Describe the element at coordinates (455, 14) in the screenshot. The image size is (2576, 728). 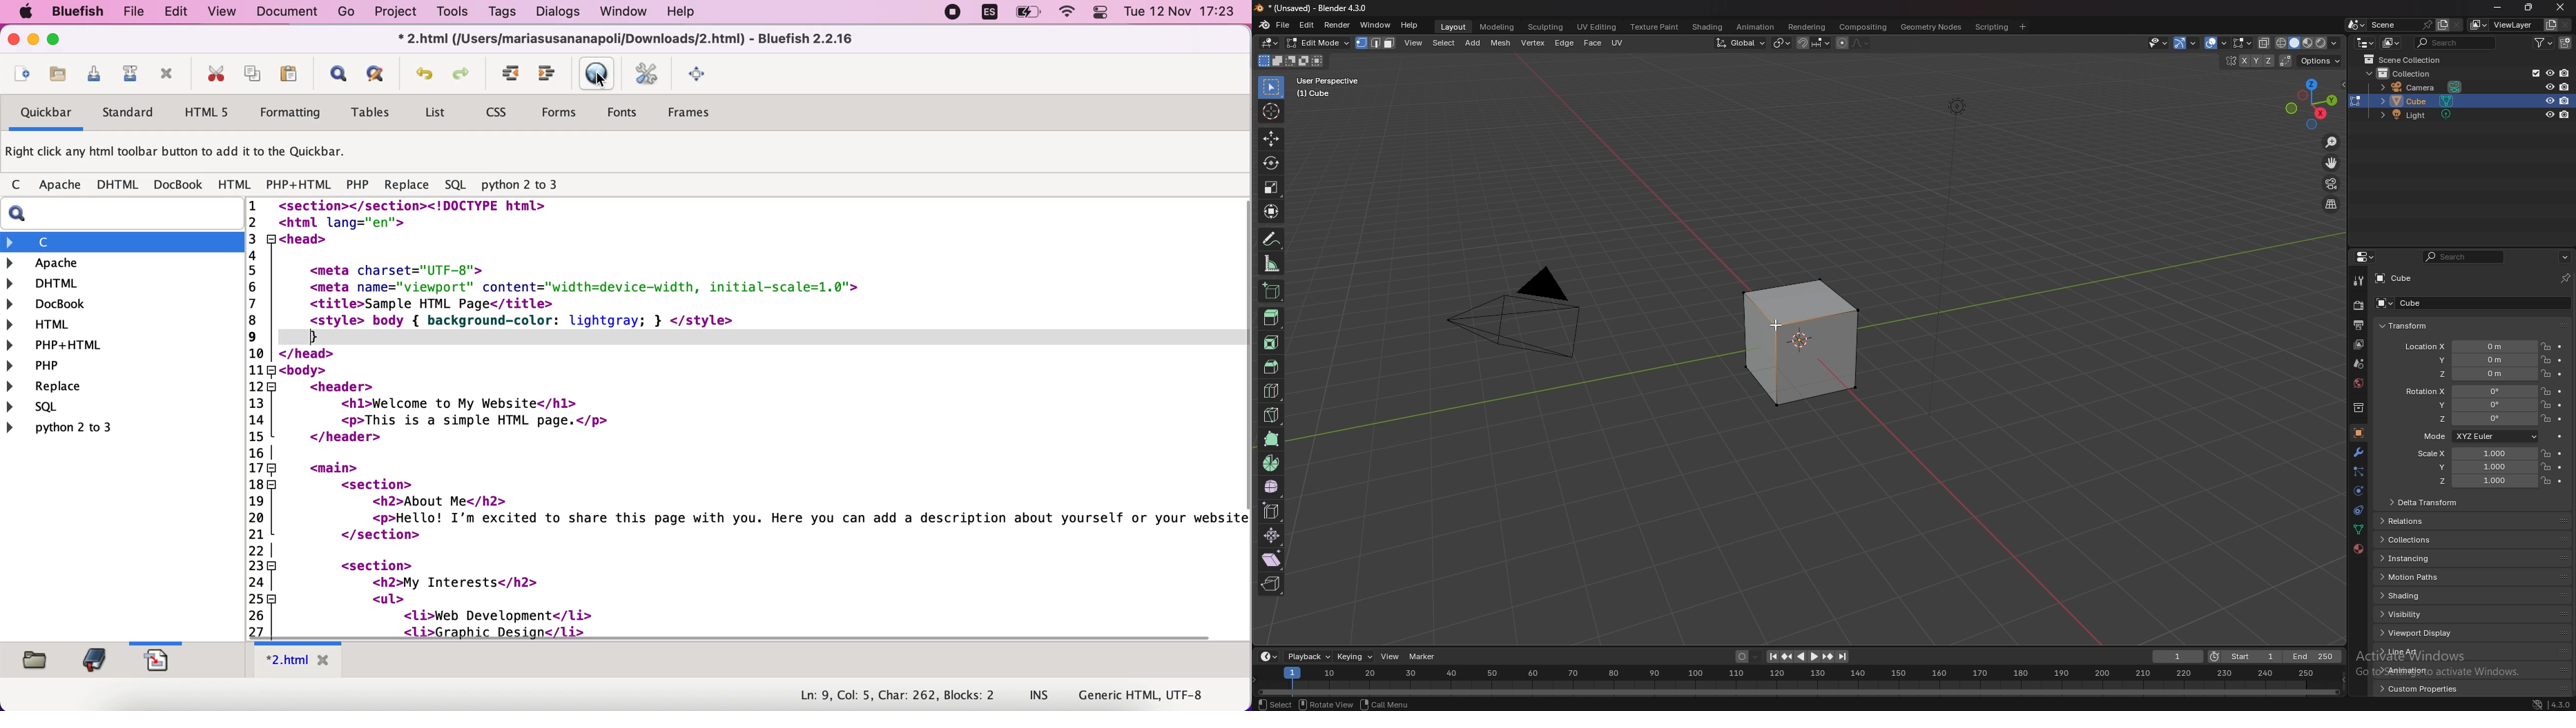
I see `tools` at that location.